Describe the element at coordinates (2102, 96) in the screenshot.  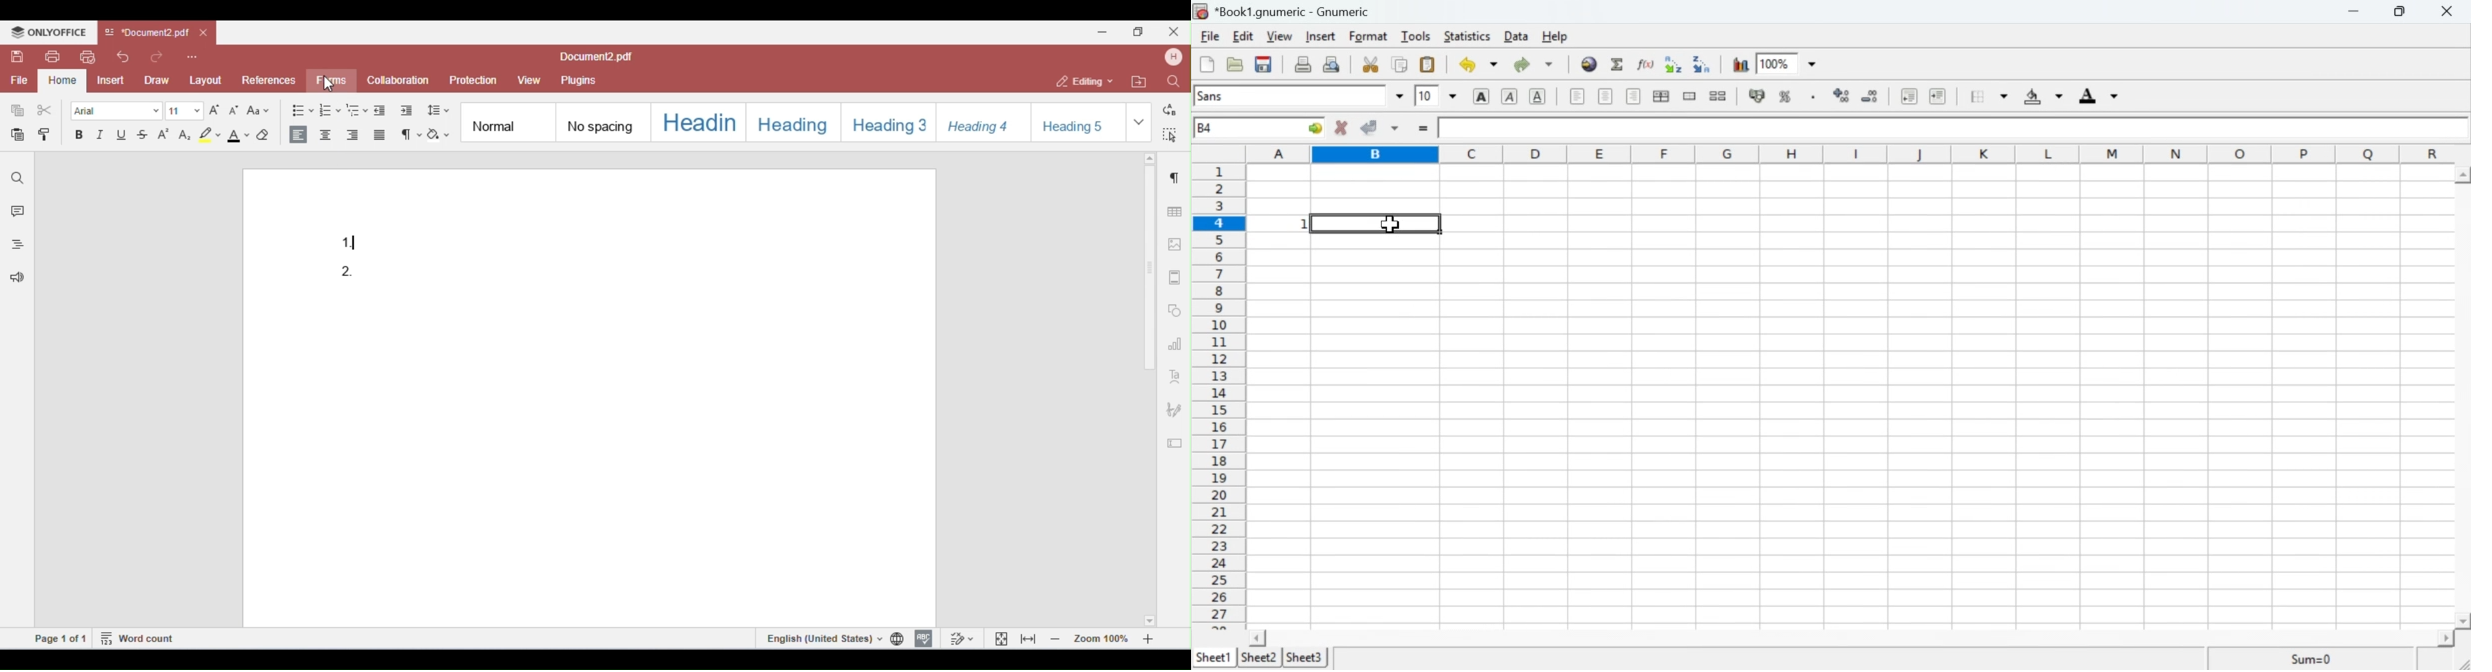
I see `Foreground` at that location.